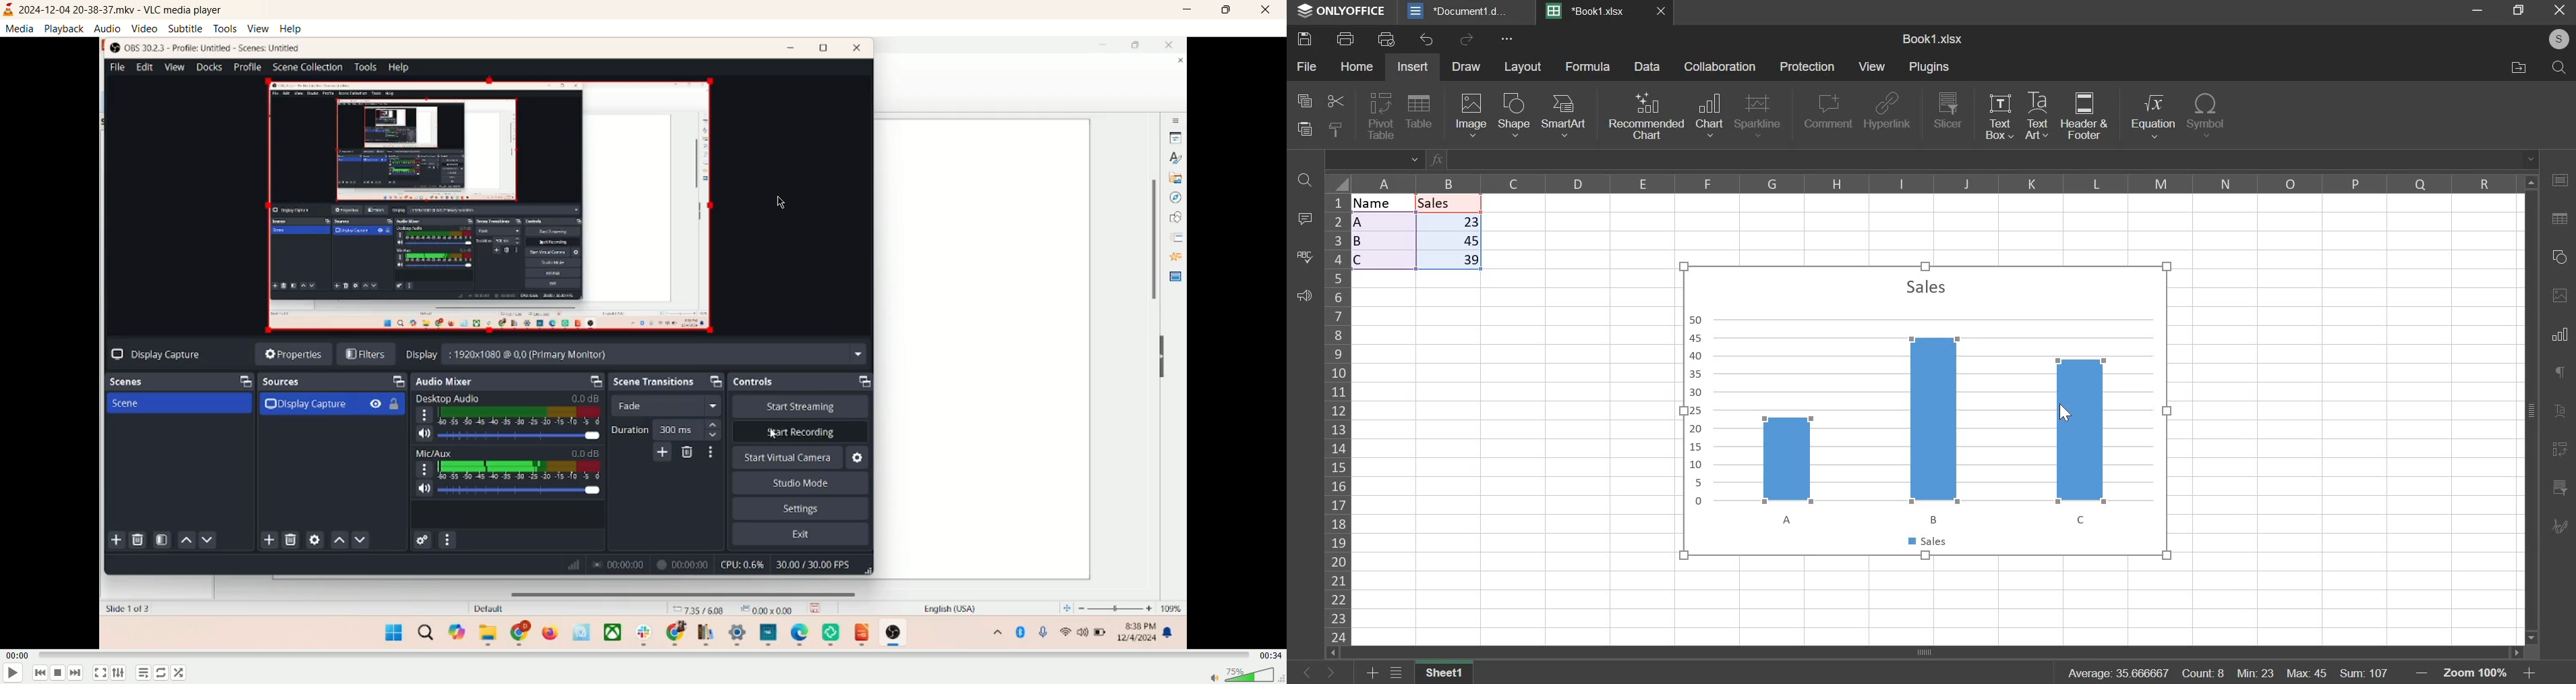  What do you see at coordinates (1225, 13) in the screenshot?
I see `maximize` at bounding box center [1225, 13].